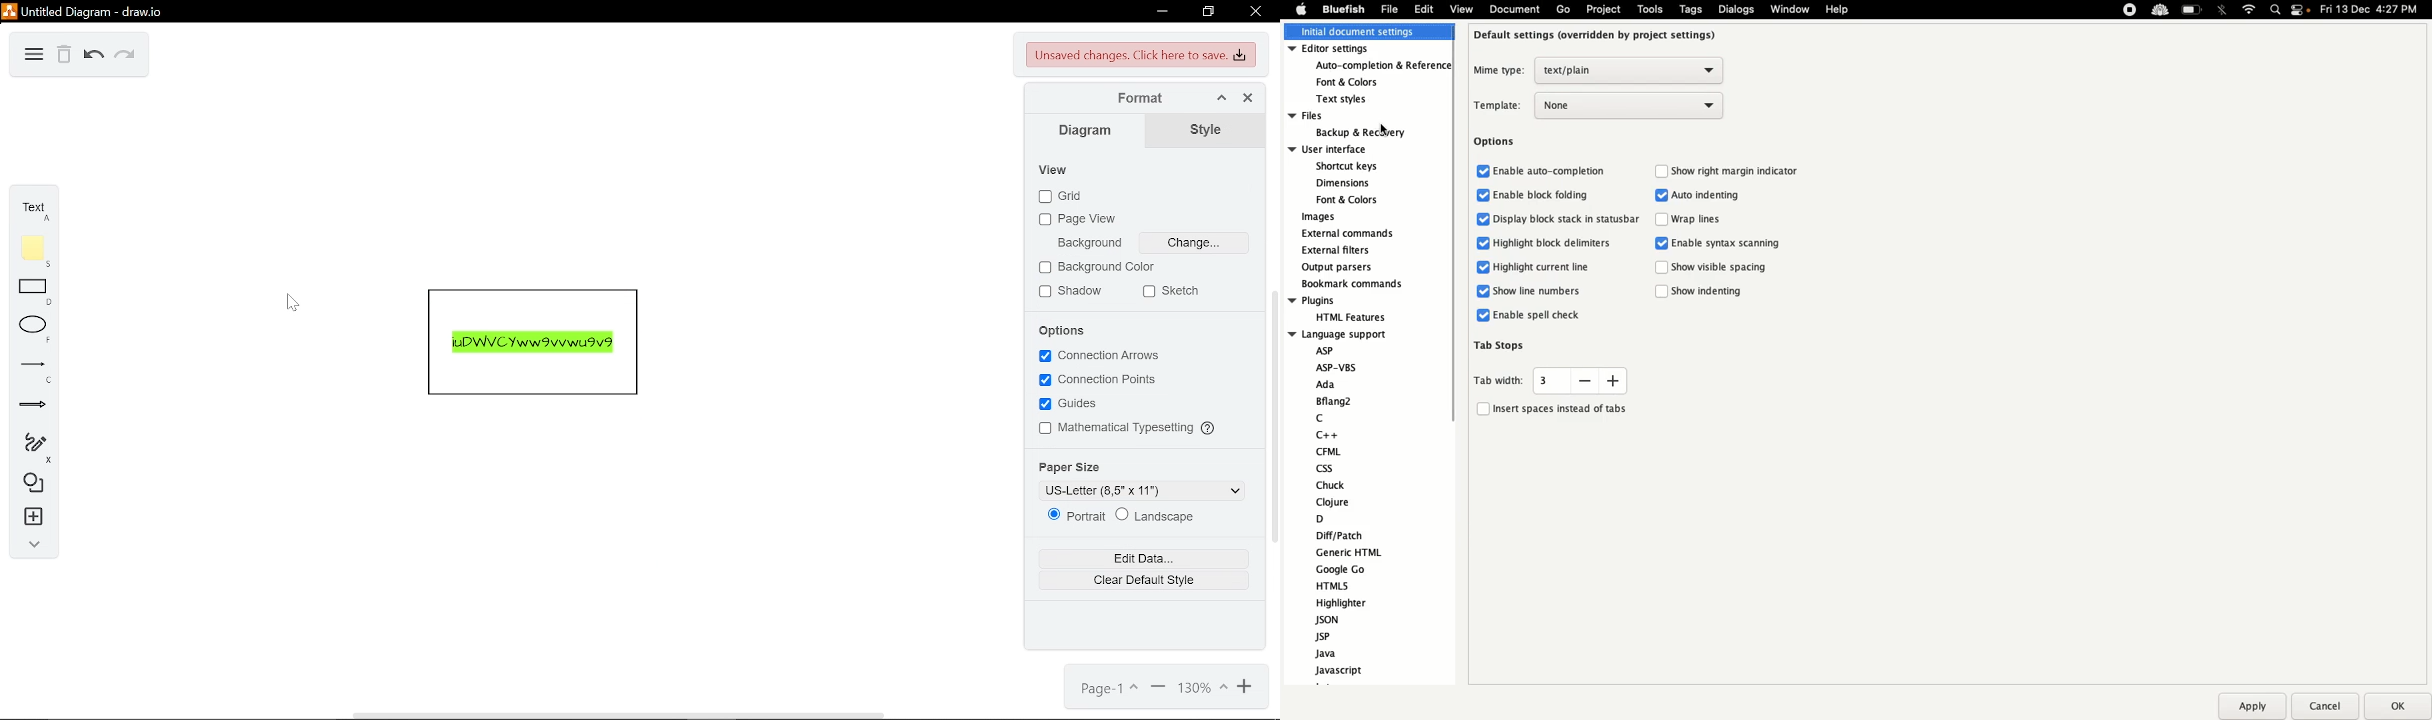 The width and height of the screenshot is (2436, 728). What do you see at coordinates (1138, 55) in the screenshot?
I see `Unsaved changes. Click here to save changes` at bounding box center [1138, 55].